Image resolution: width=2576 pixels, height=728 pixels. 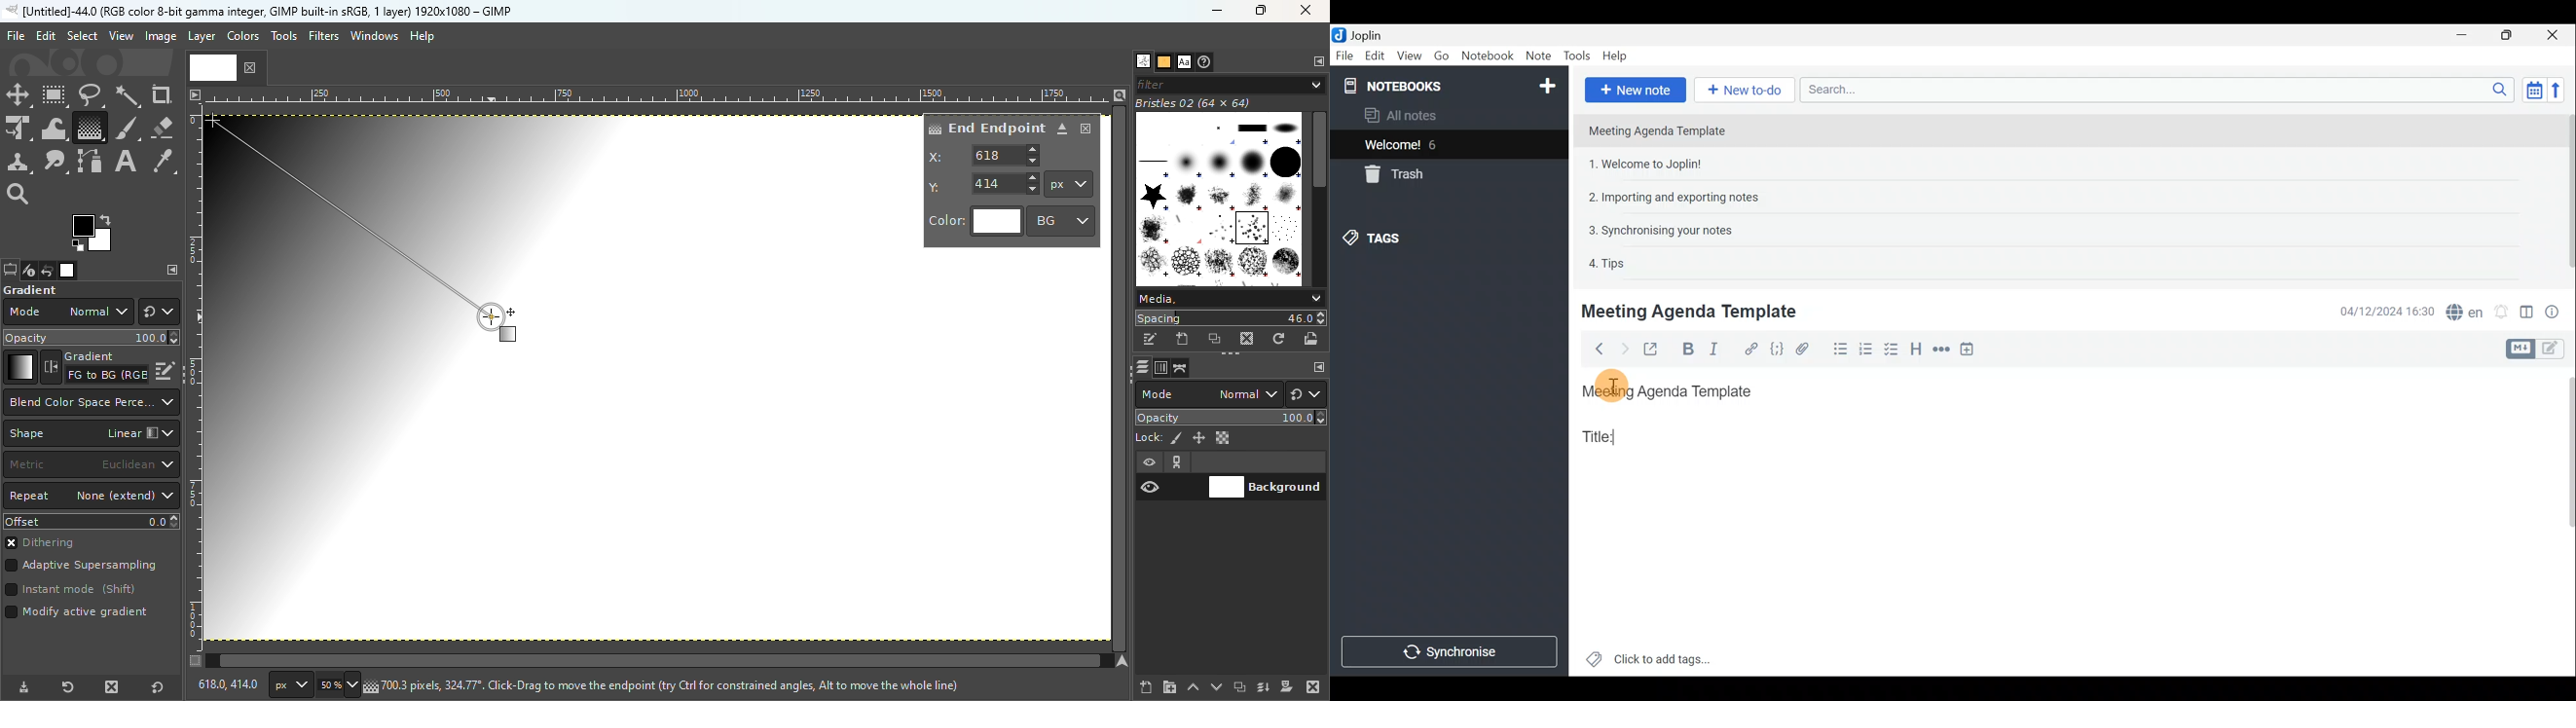 I want to click on Synchronise, so click(x=1448, y=653).